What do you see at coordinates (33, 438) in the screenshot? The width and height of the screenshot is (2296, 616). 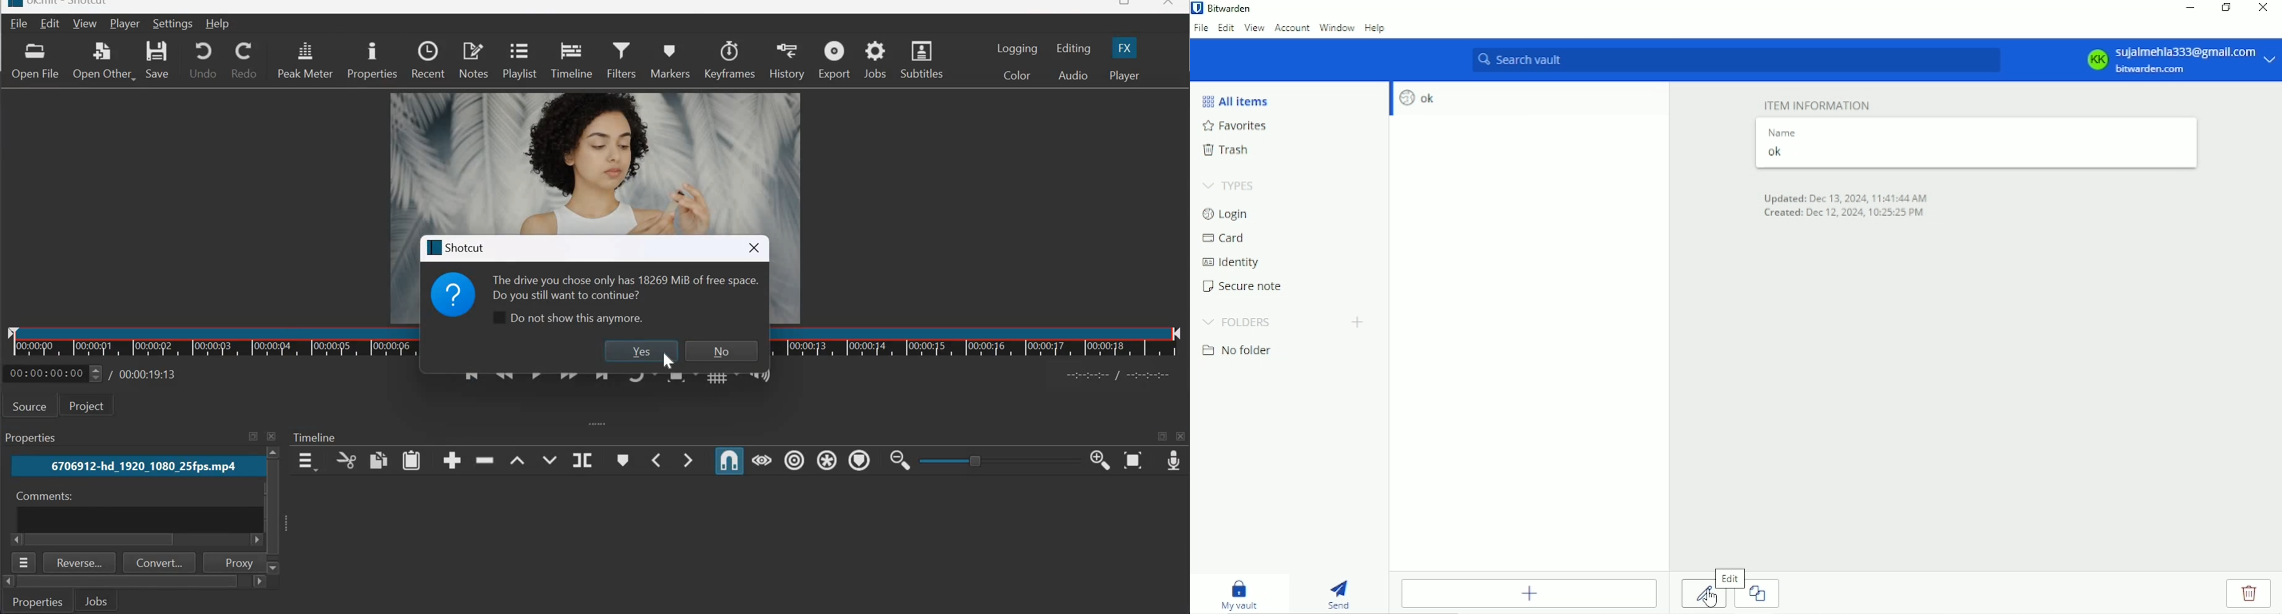 I see `Jobs` at bounding box center [33, 438].